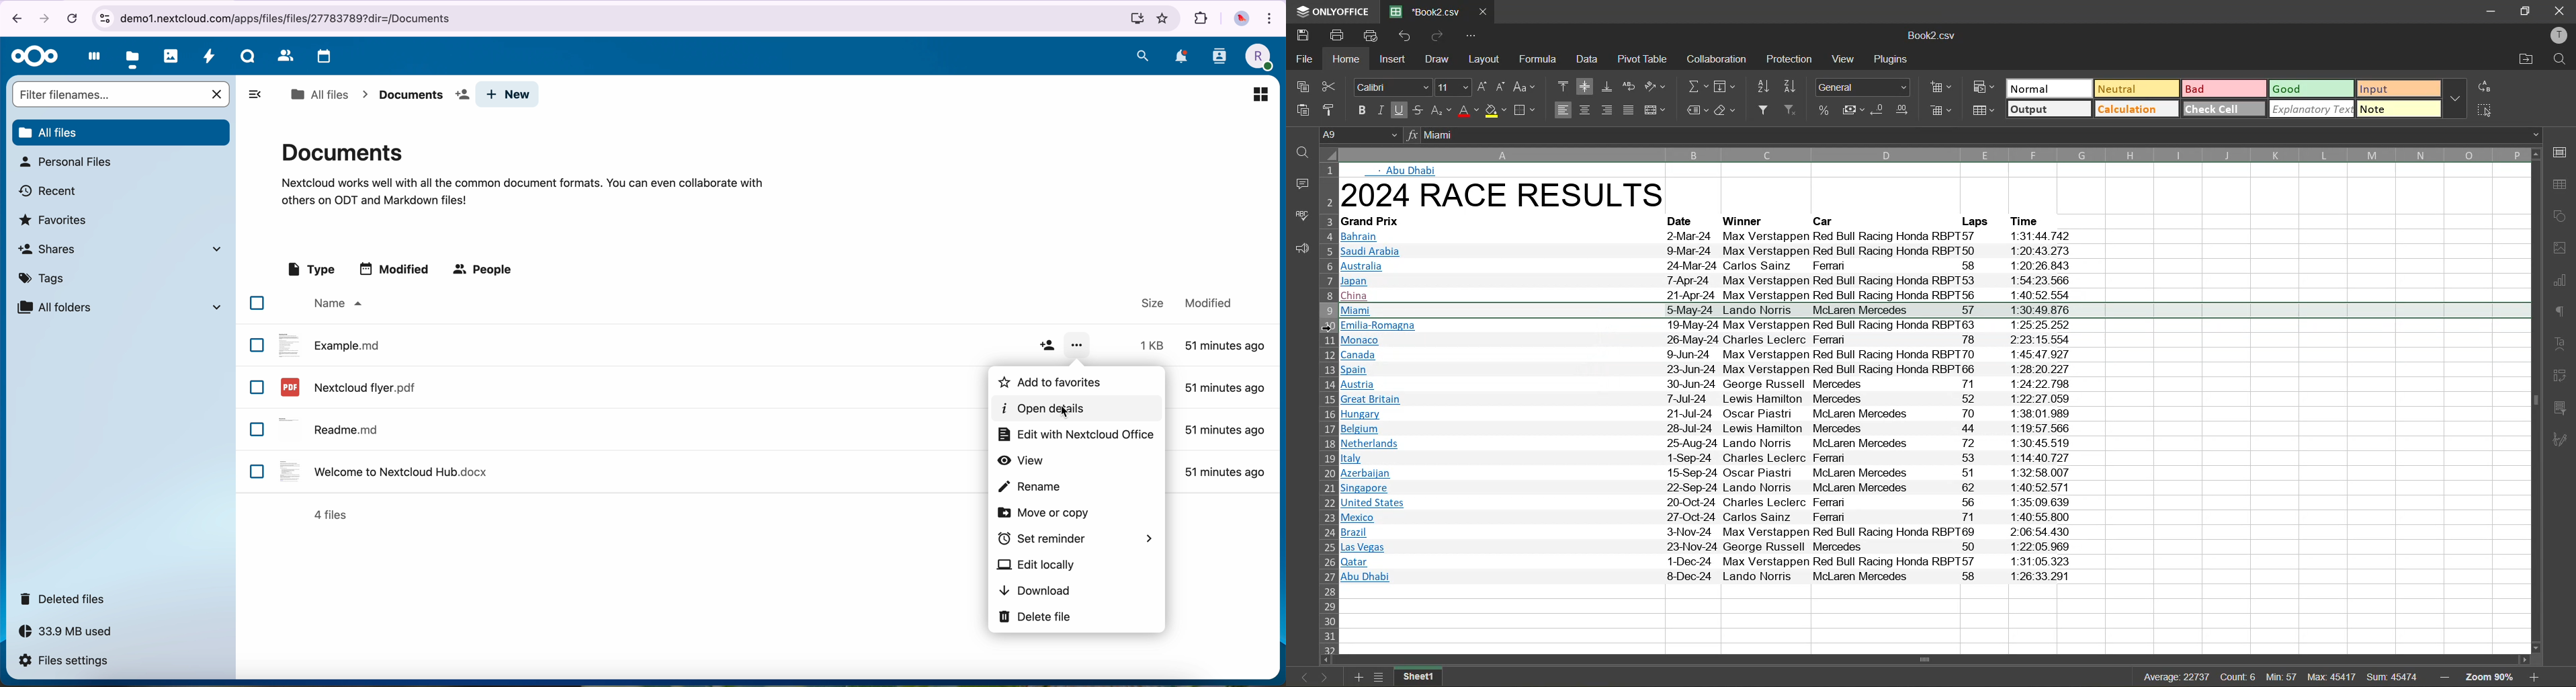 This screenshot has width=2576, height=700. What do you see at coordinates (2563, 343) in the screenshot?
I see `text` at bounding box center [2563, 343].